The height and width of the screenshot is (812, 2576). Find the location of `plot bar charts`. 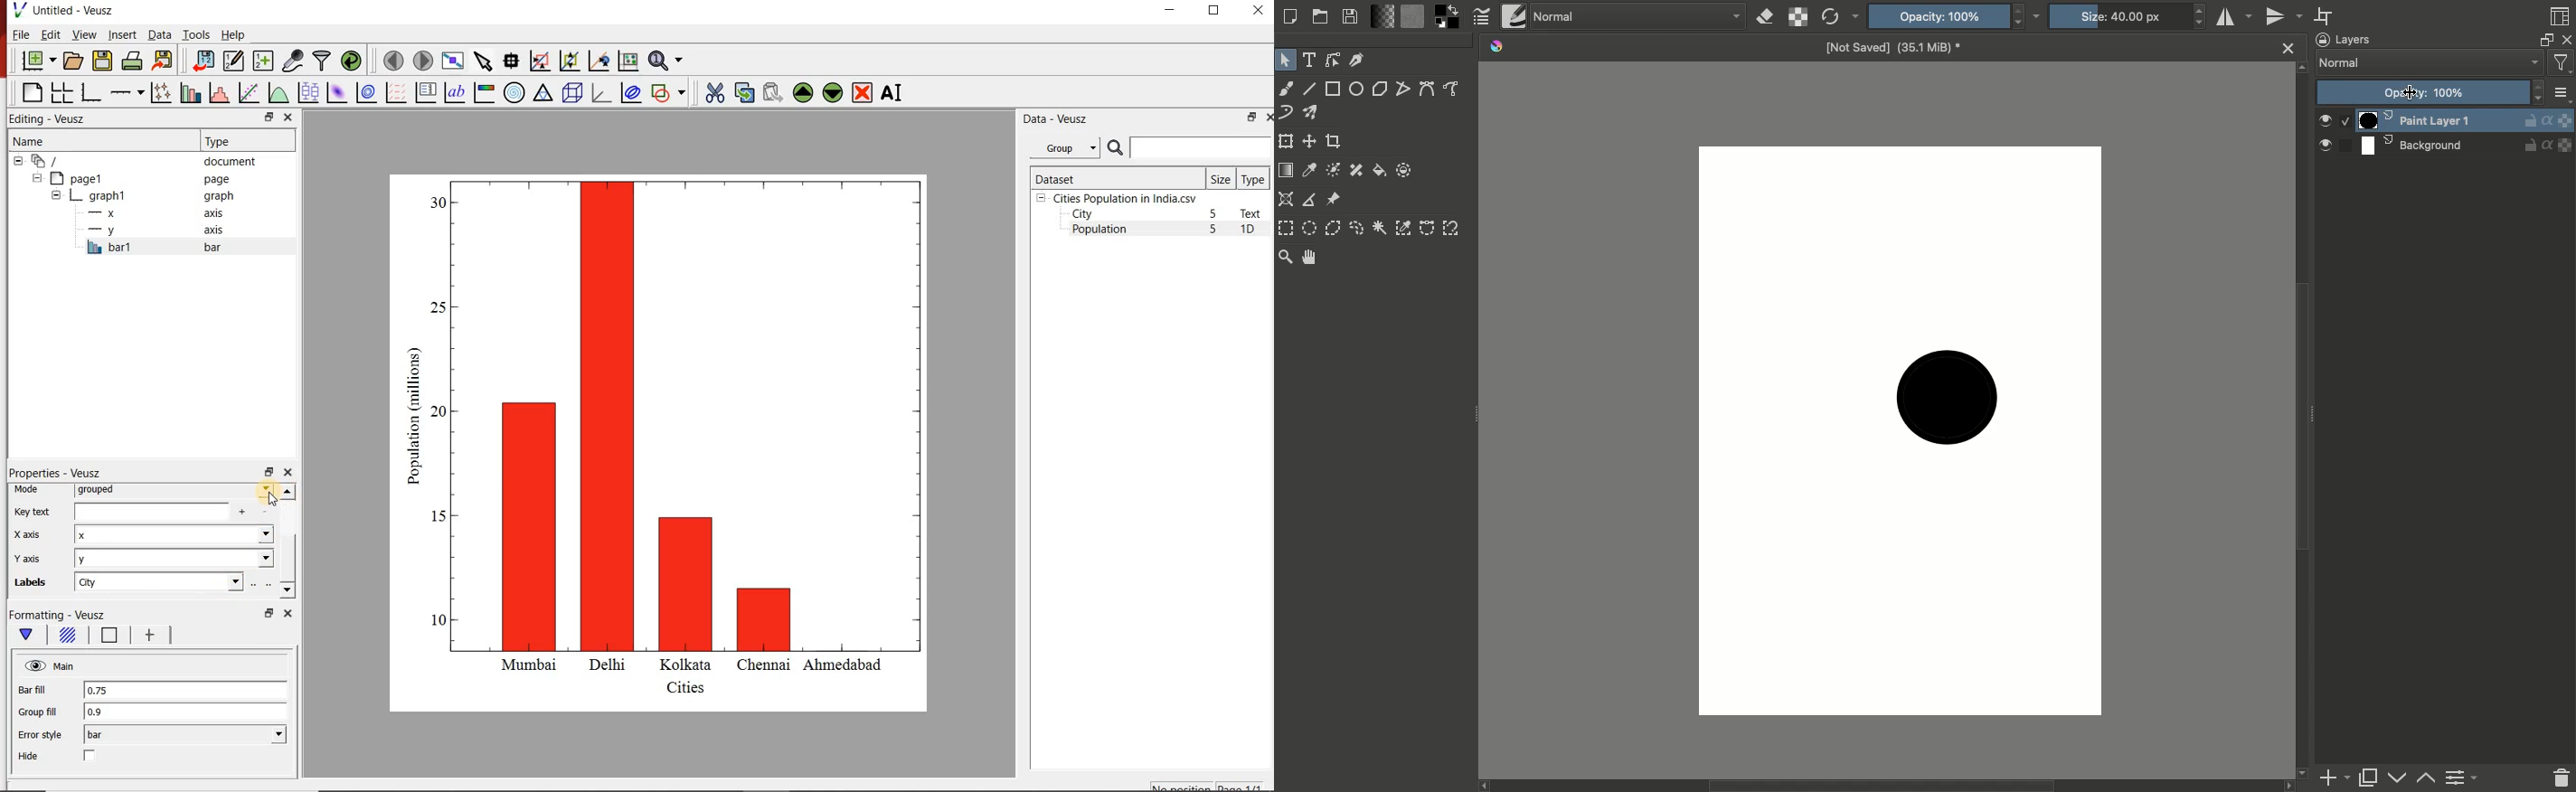

plot bar charts is located at coordinates (188, 93).